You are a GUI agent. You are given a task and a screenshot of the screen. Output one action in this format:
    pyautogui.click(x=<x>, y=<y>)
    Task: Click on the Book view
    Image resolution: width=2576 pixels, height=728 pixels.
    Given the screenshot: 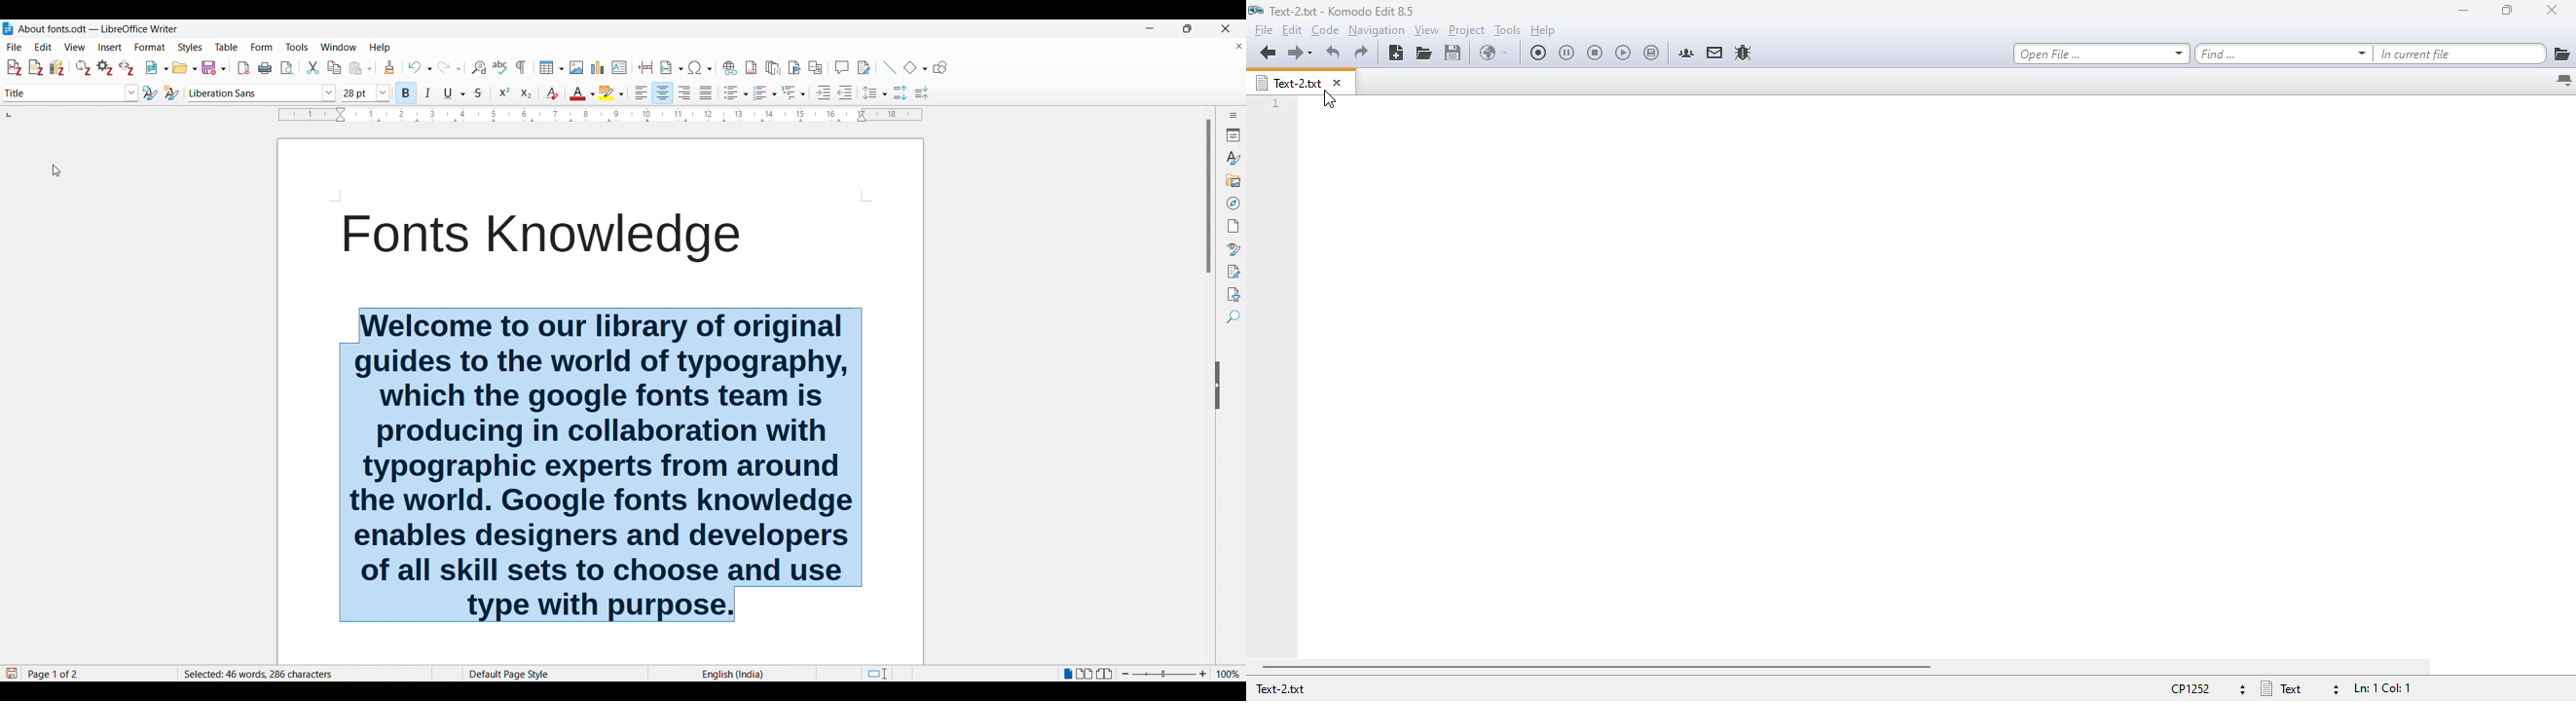 What is the action you would take?
    pyautogui.click(x=1105, y=674)
    